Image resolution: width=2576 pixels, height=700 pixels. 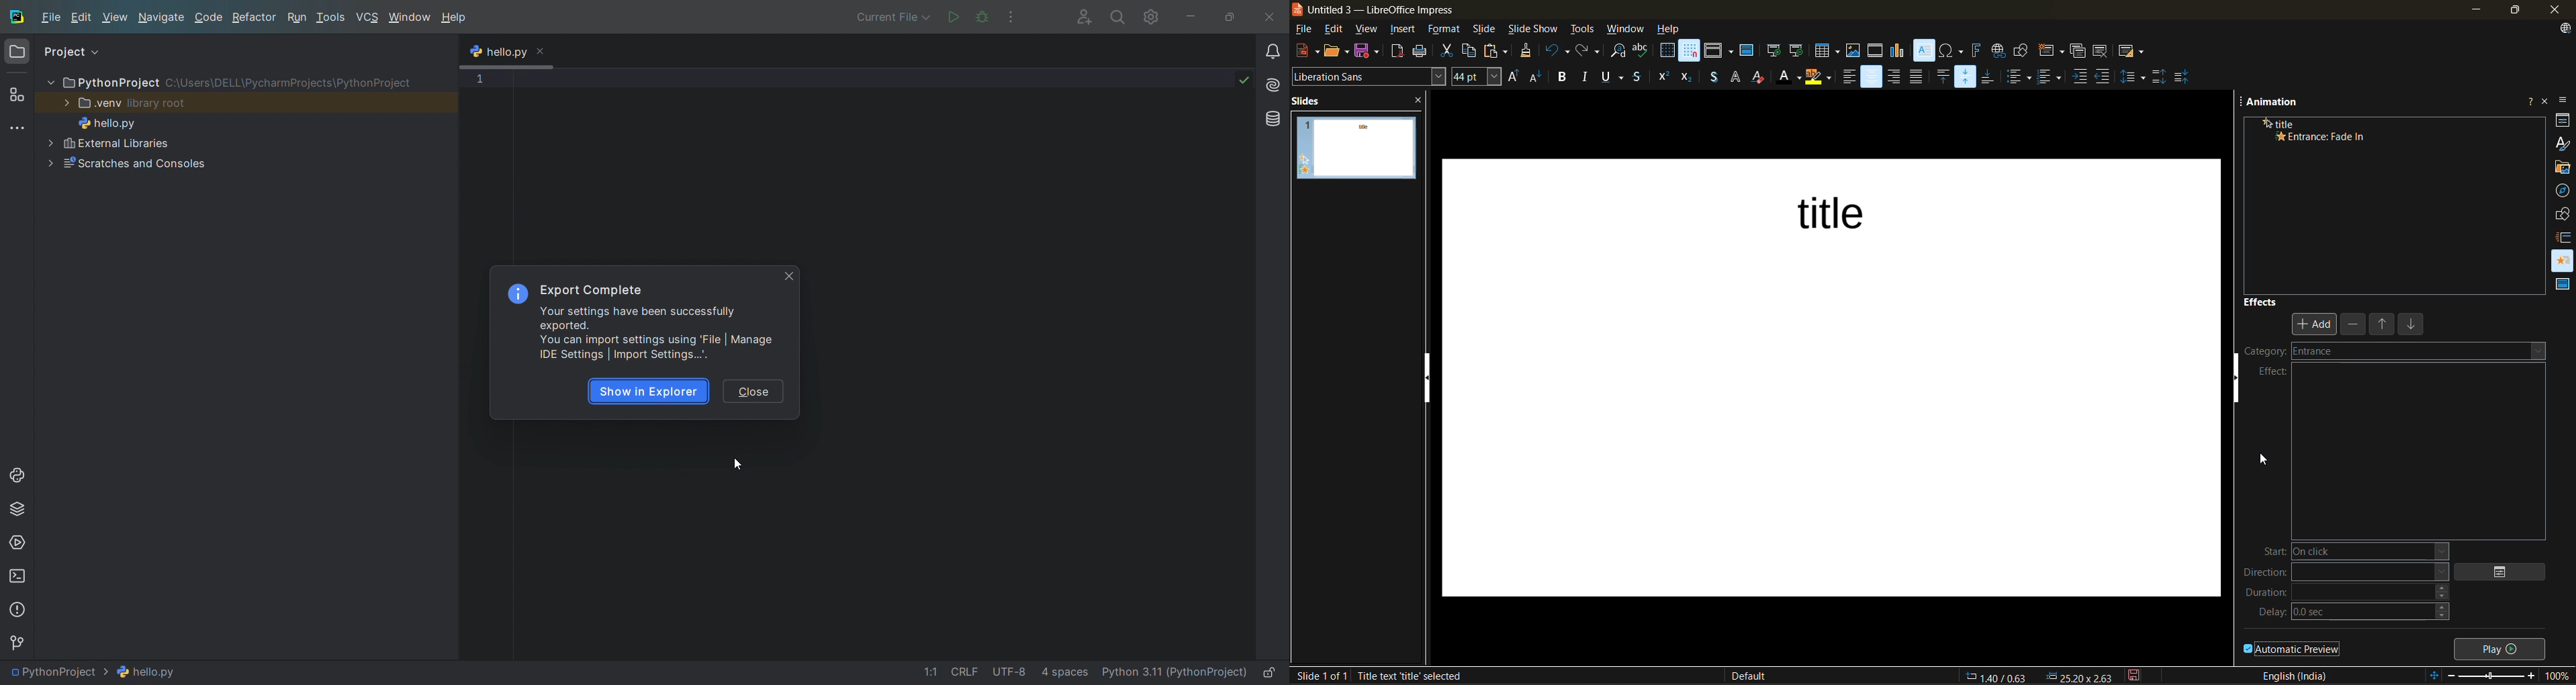 What do you see at coordinates (1537, 79) in the screenshot?
I see `decrease font size` at bounding box center [1537, 79].